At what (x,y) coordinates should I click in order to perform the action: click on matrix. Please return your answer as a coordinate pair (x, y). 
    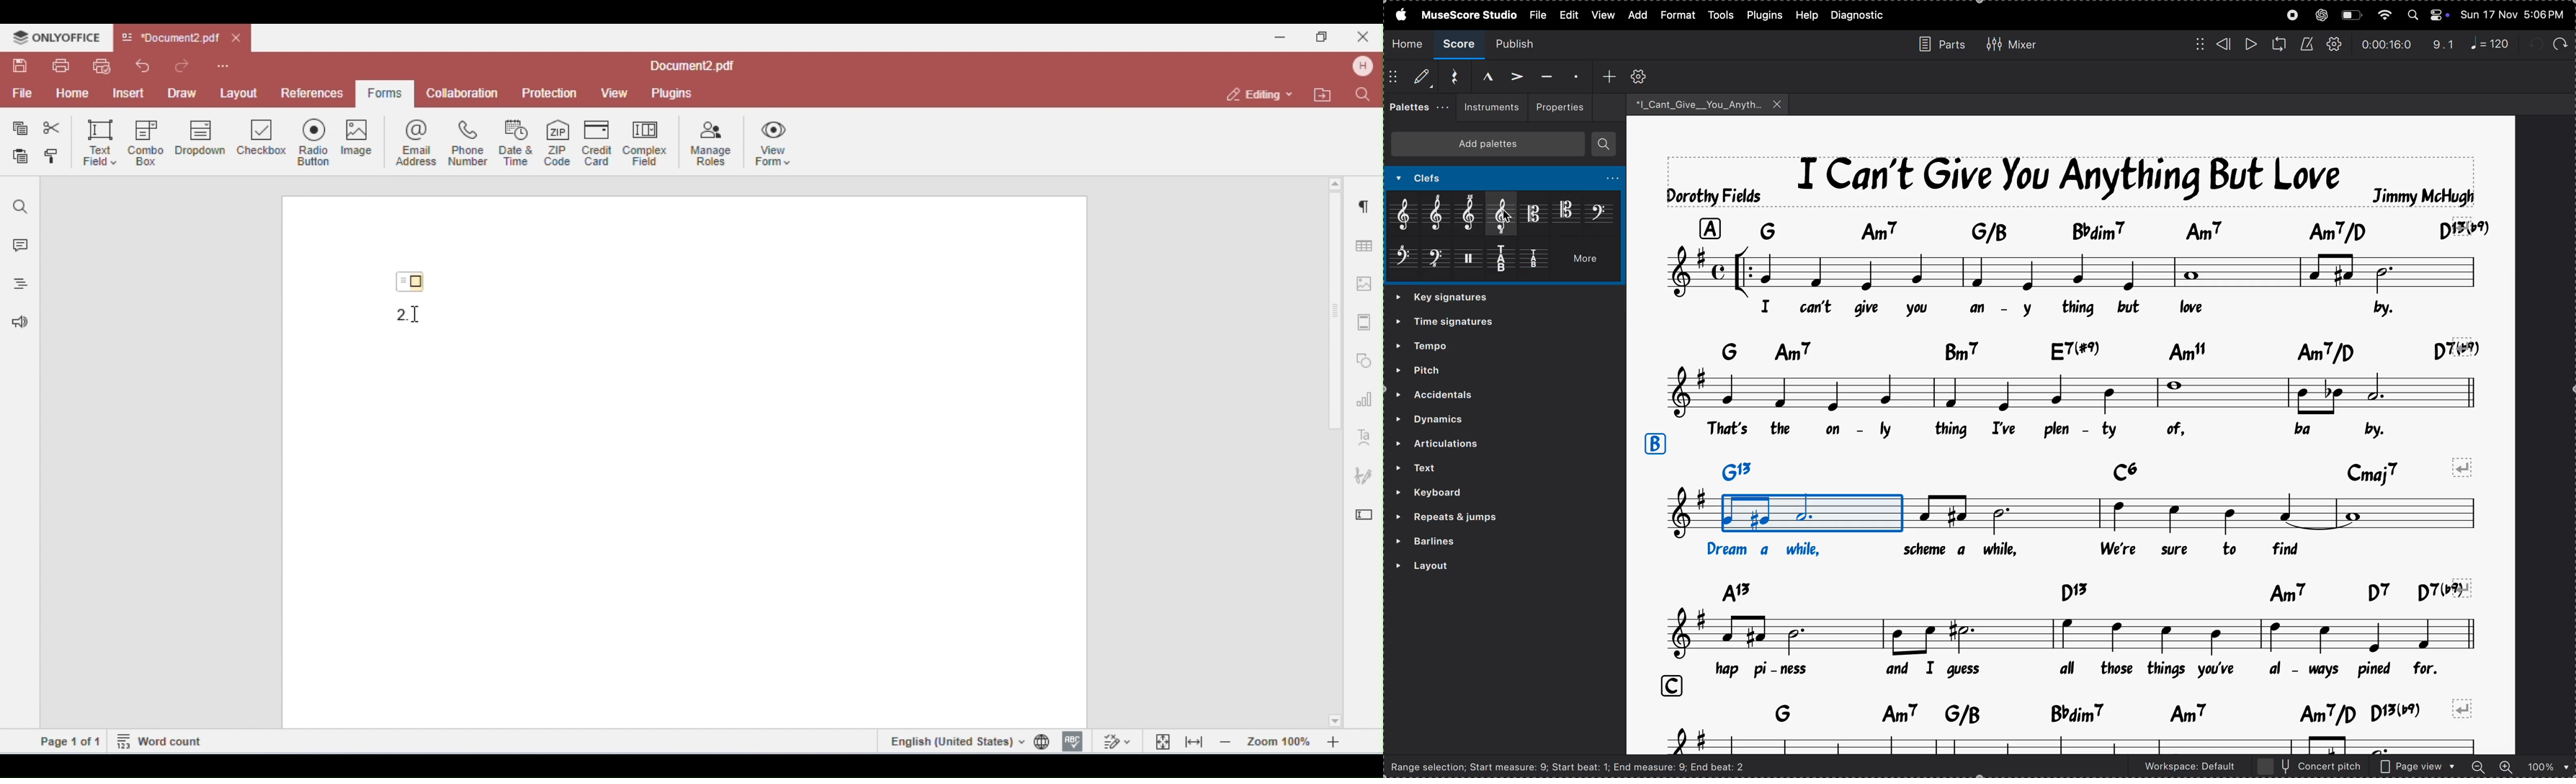
    Looking at the image, I should click on (2195, 44).